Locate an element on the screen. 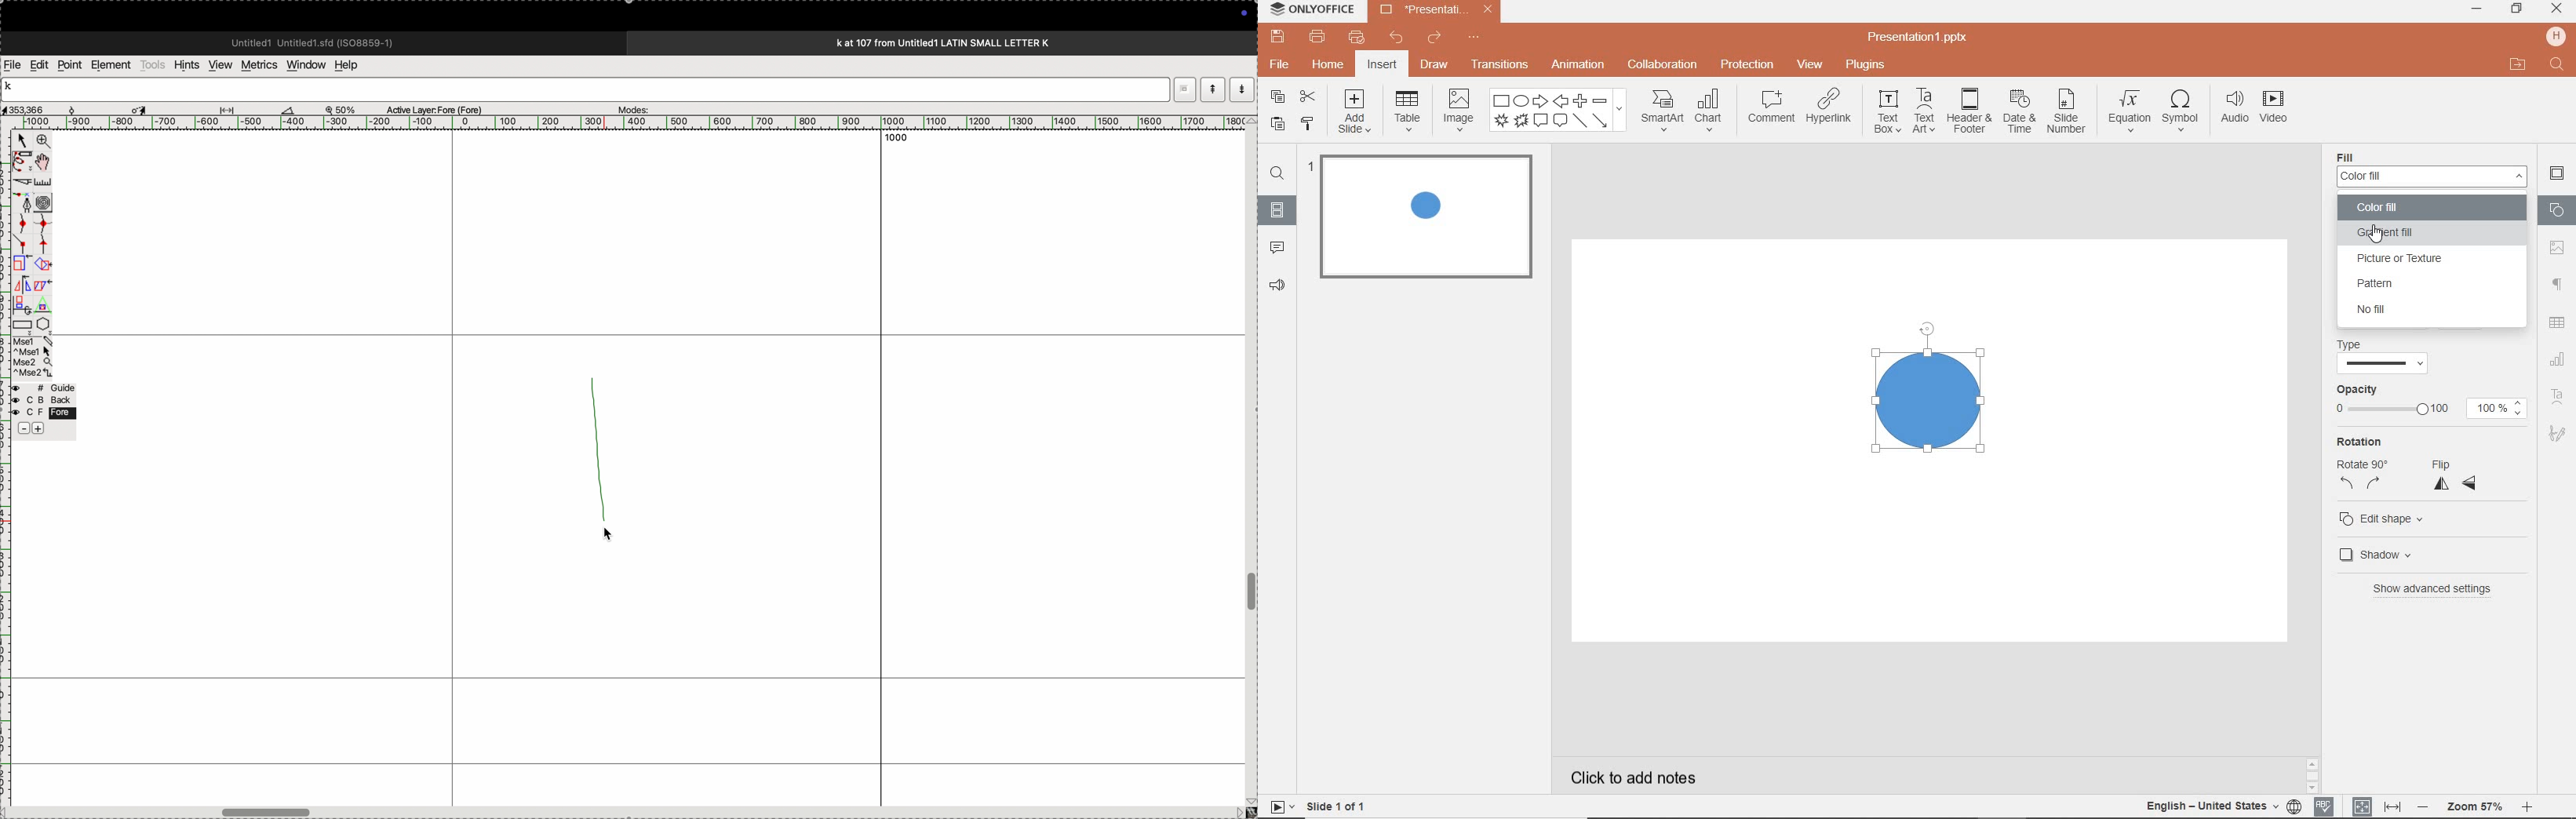 The height and width of the screenshot is (840, 2576). slide is located at coordinates (1424, 217).